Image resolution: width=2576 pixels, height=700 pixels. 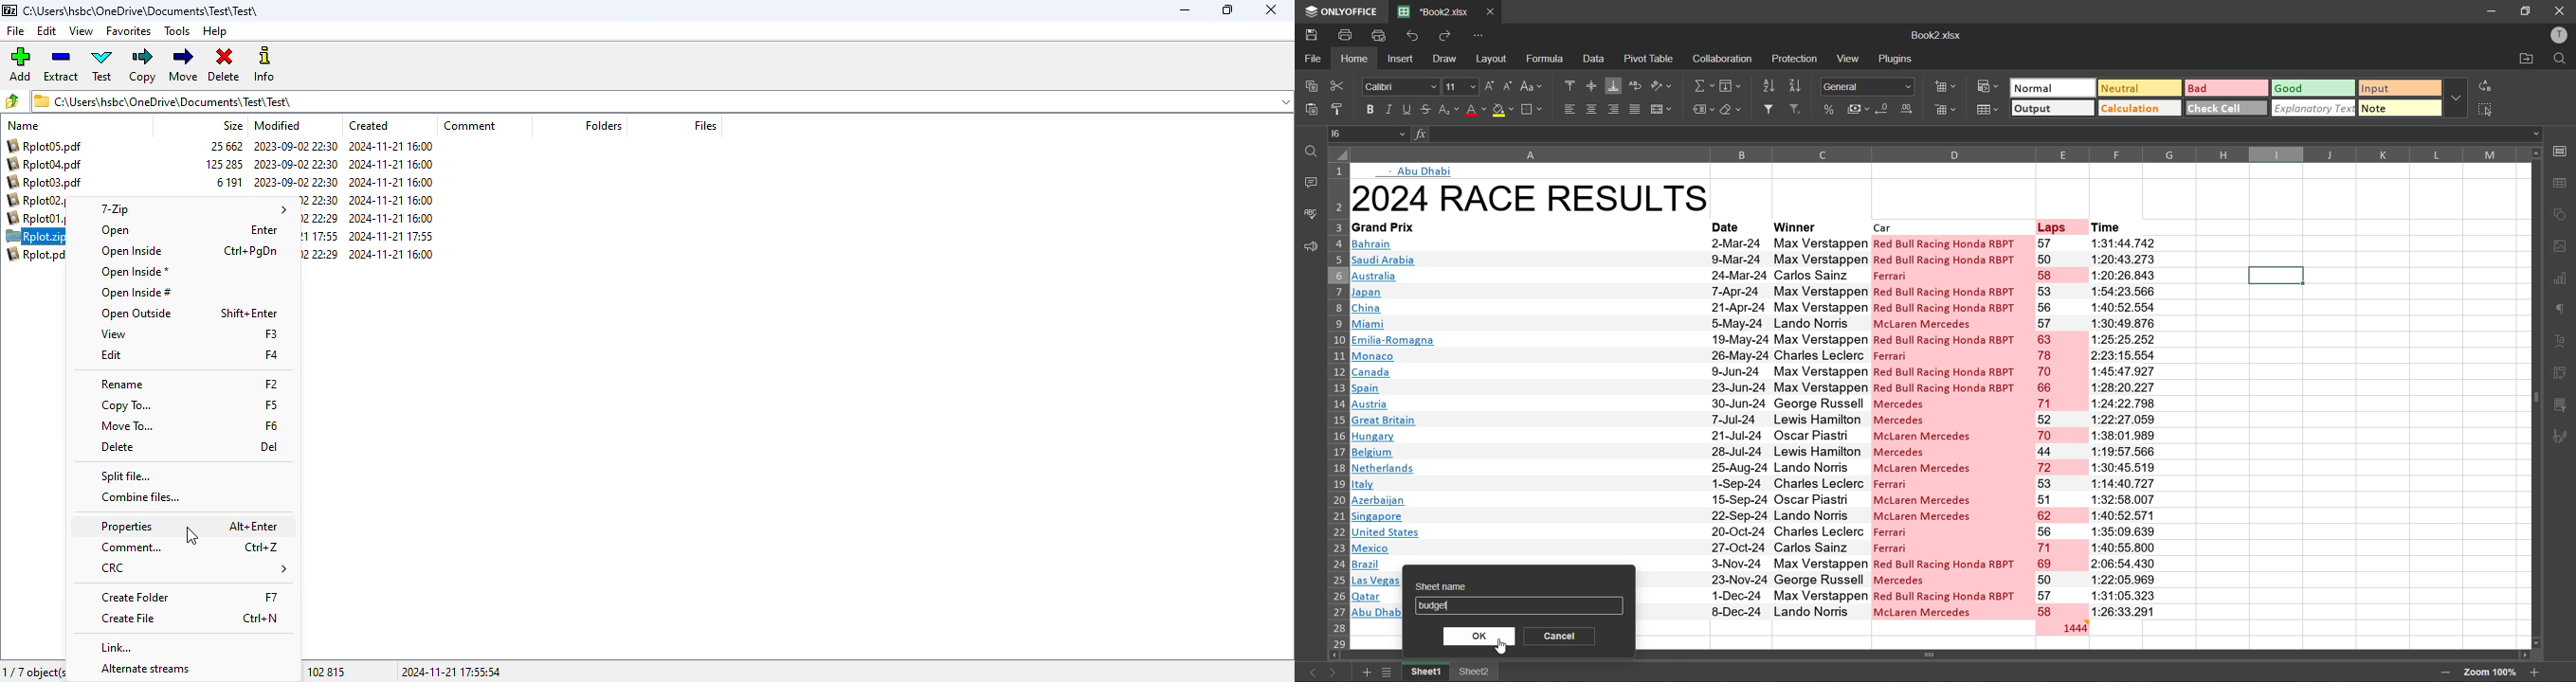 I want to click on shapes, so click(x=2561, y=213).